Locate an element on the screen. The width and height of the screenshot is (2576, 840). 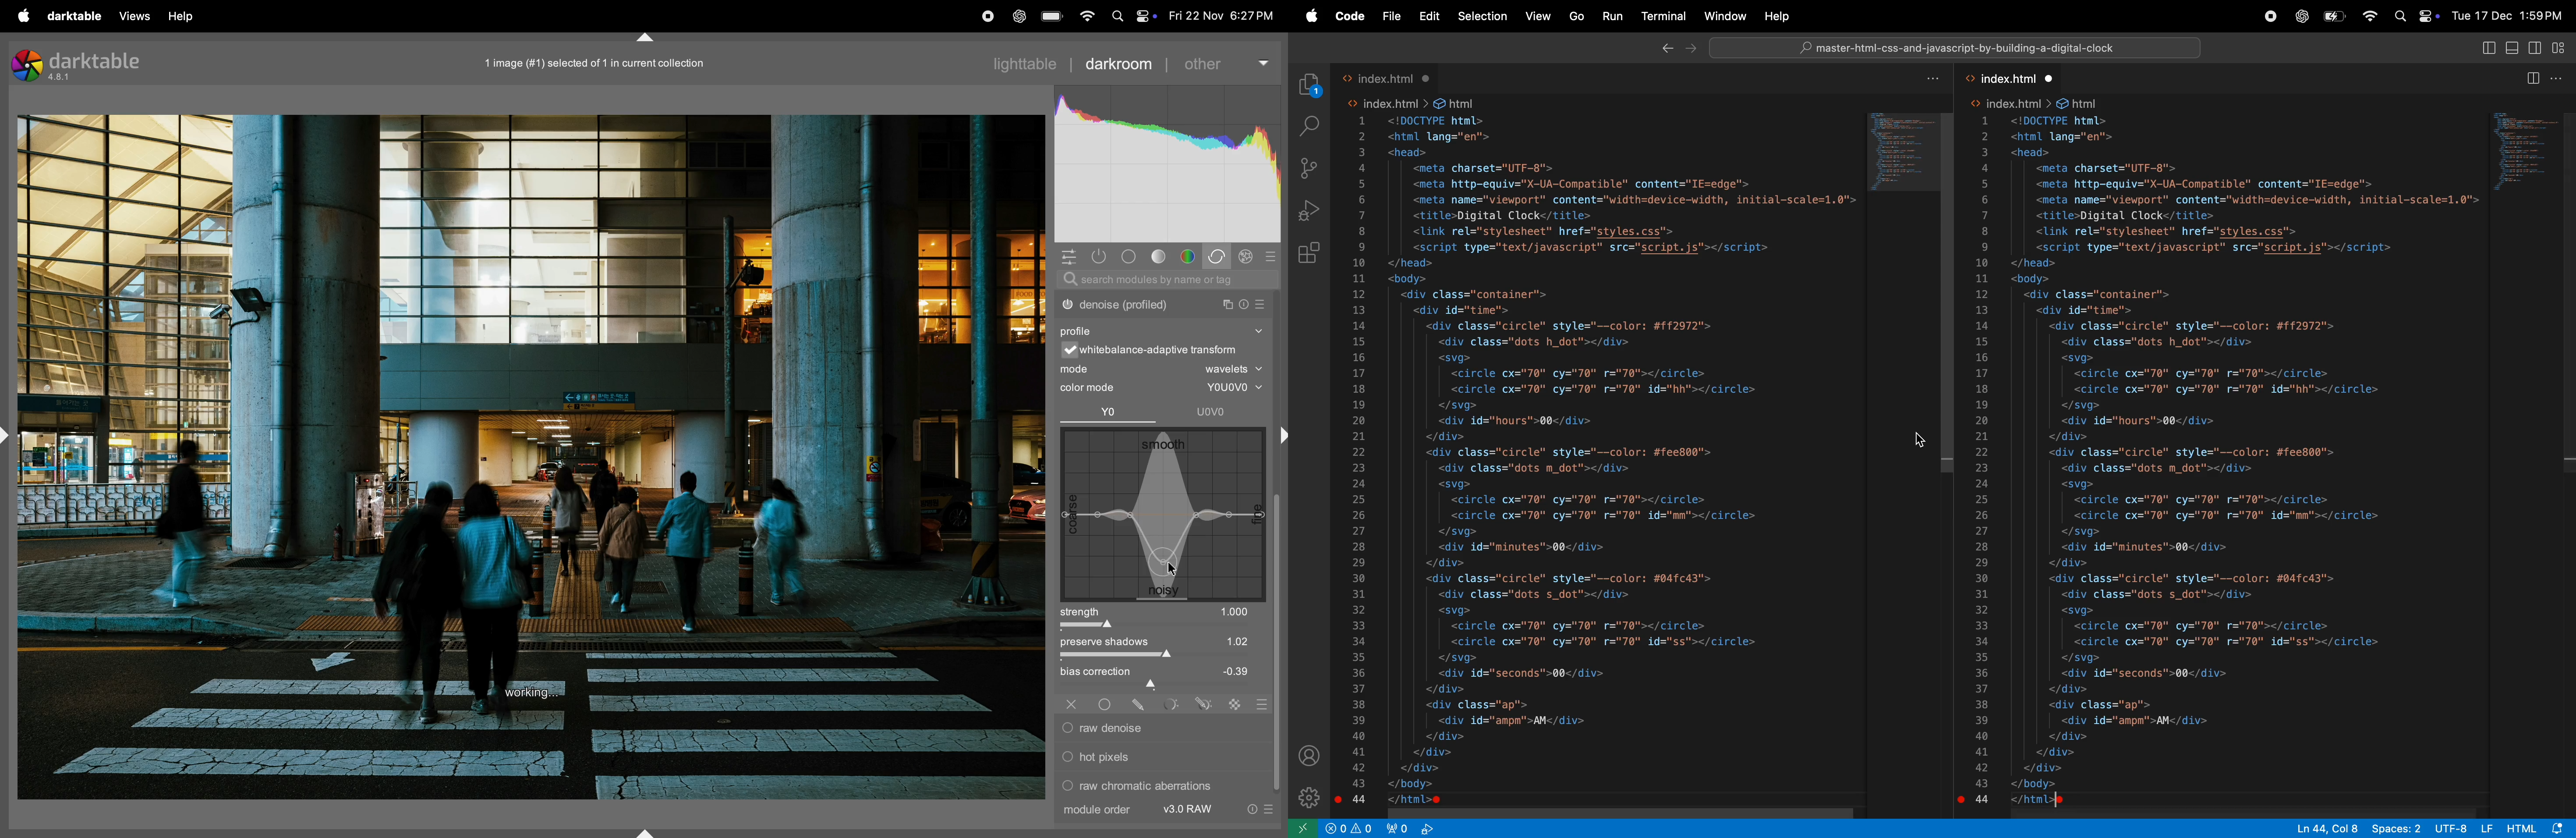
youovo is located at coordinates (1228, 388).